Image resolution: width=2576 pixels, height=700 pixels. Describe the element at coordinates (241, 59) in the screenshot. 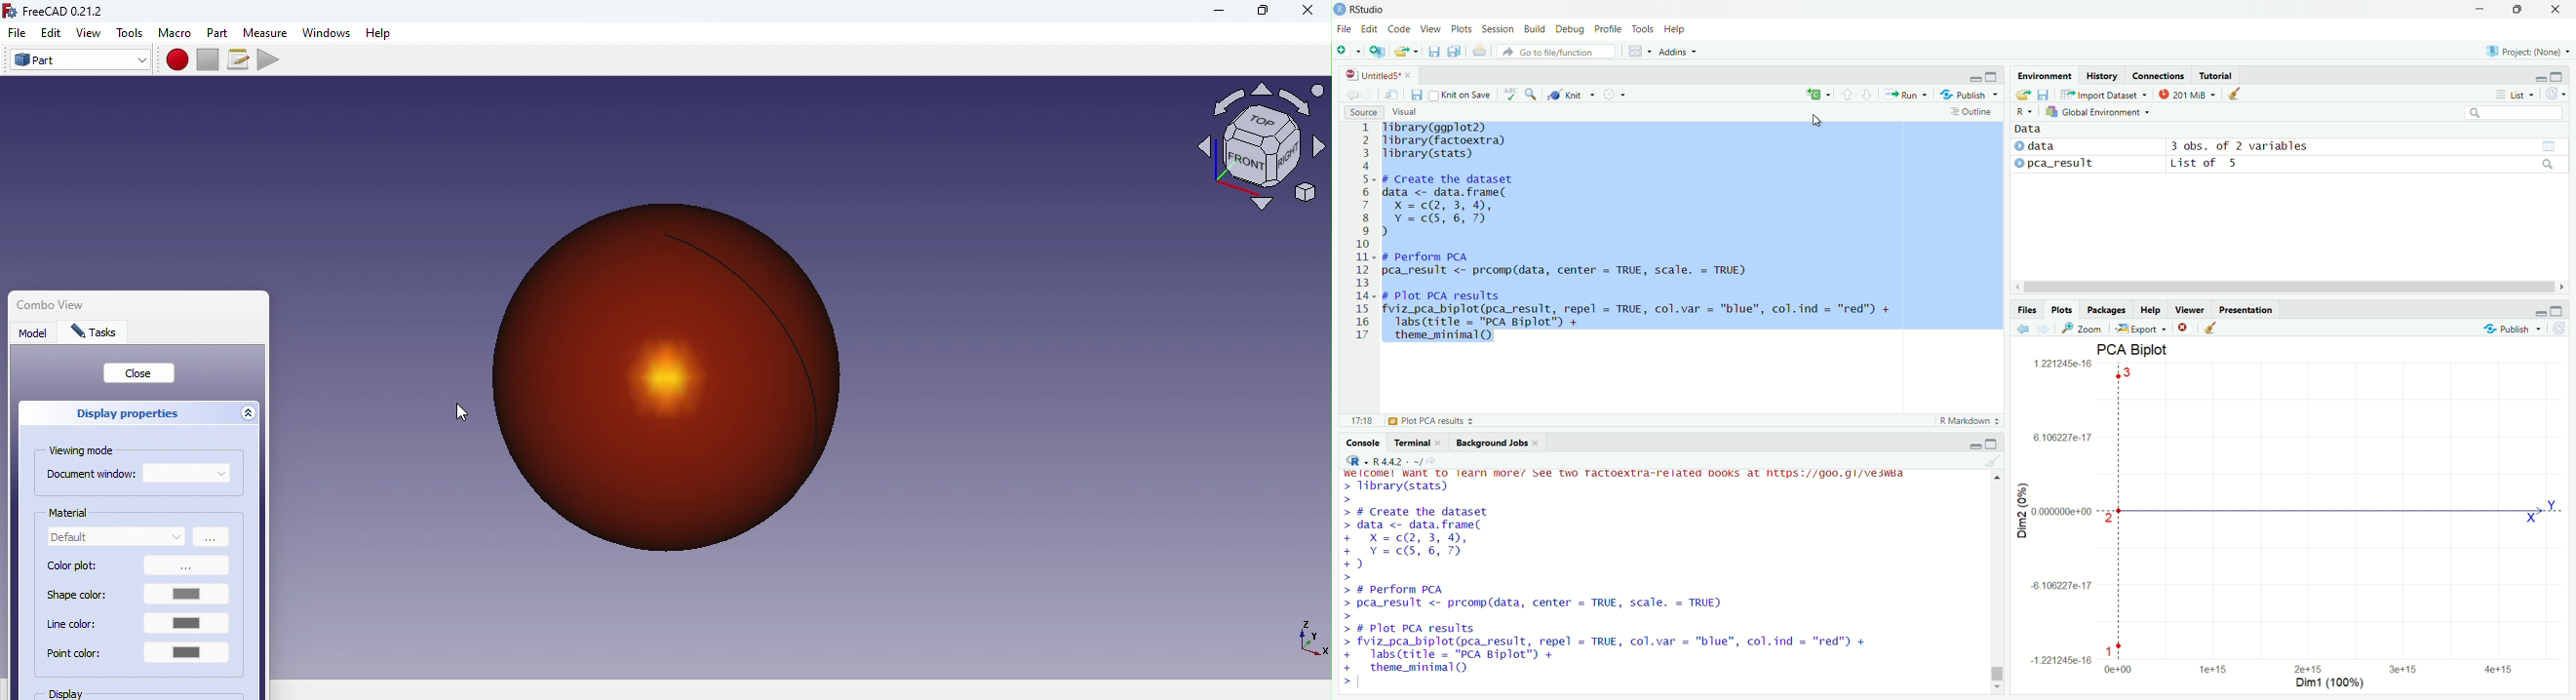

I see `Macros` at that location.